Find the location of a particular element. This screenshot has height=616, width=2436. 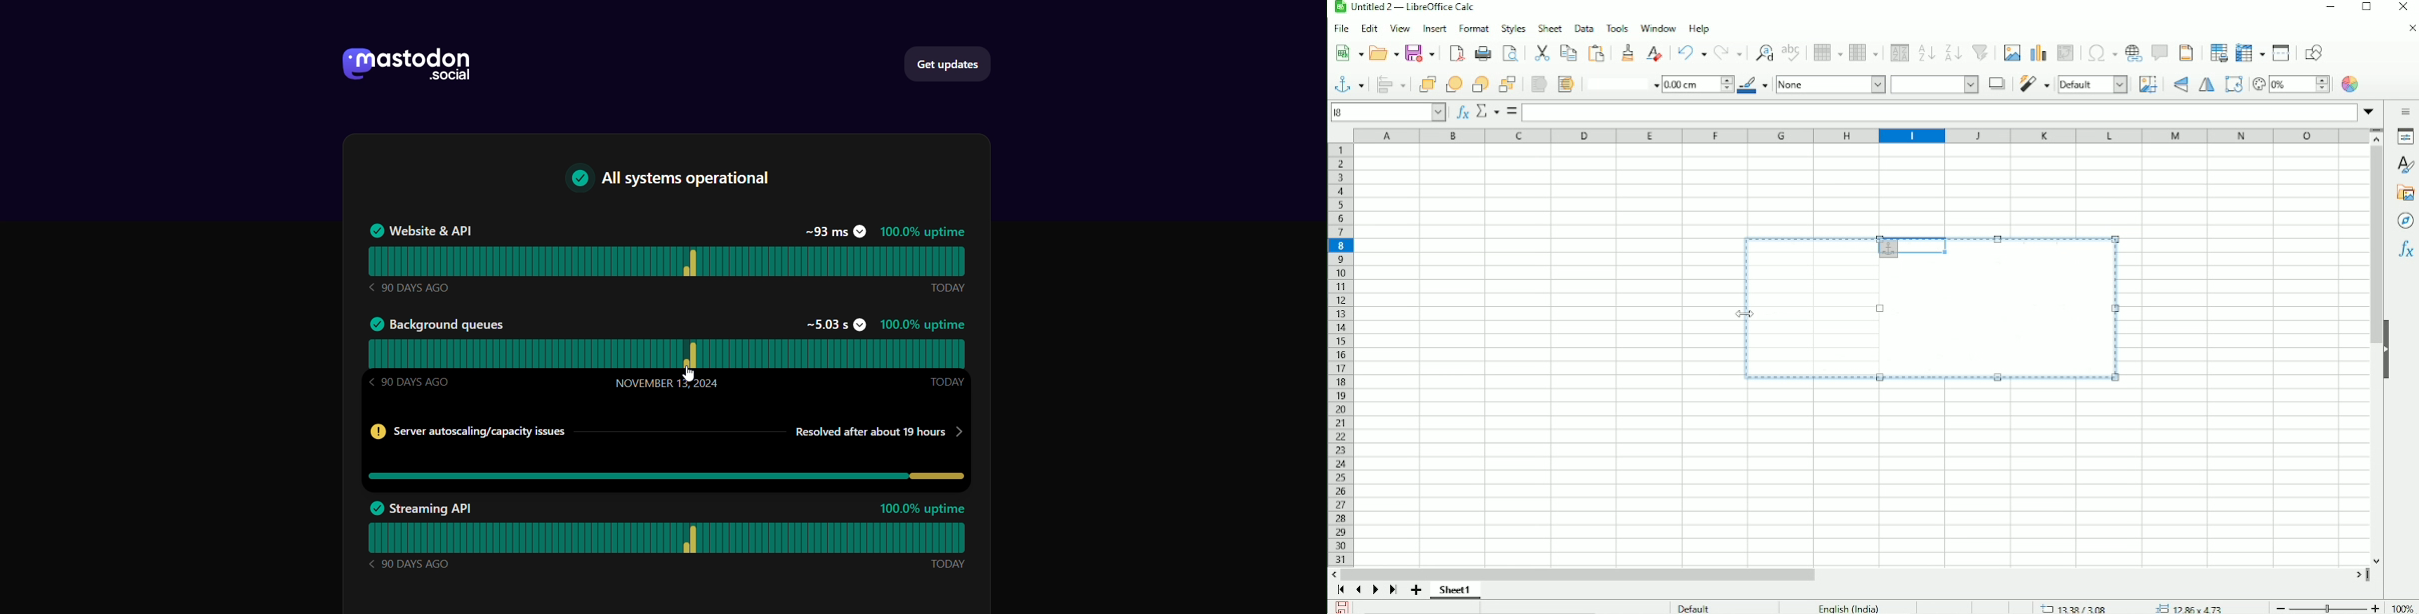

New is located at coordinates (1349, 53).